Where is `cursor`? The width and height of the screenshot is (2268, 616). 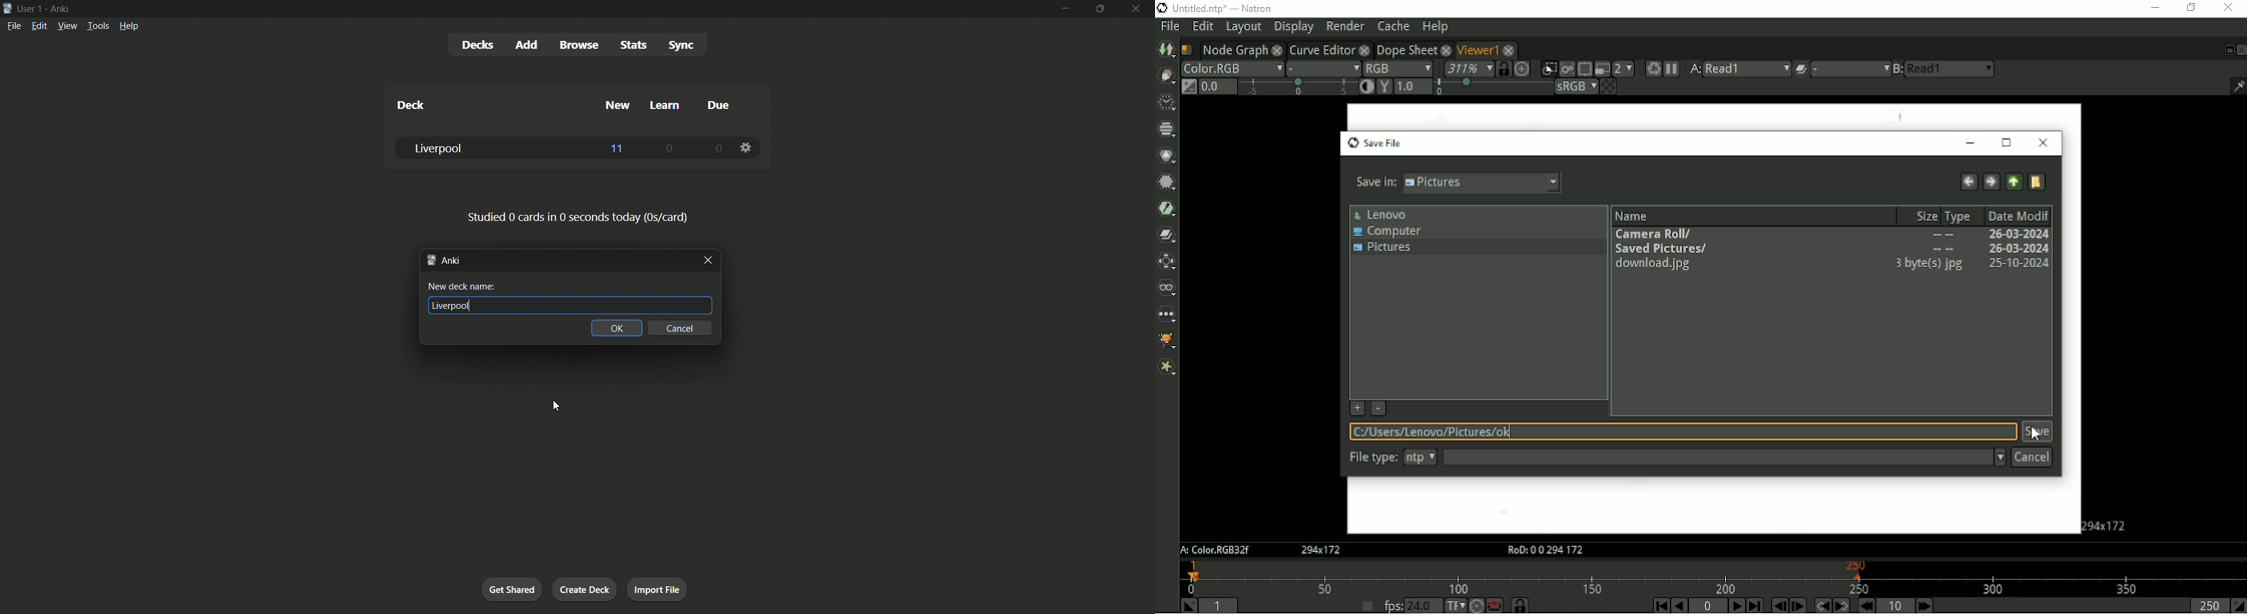 cursor is located at coordinates (559, 408).